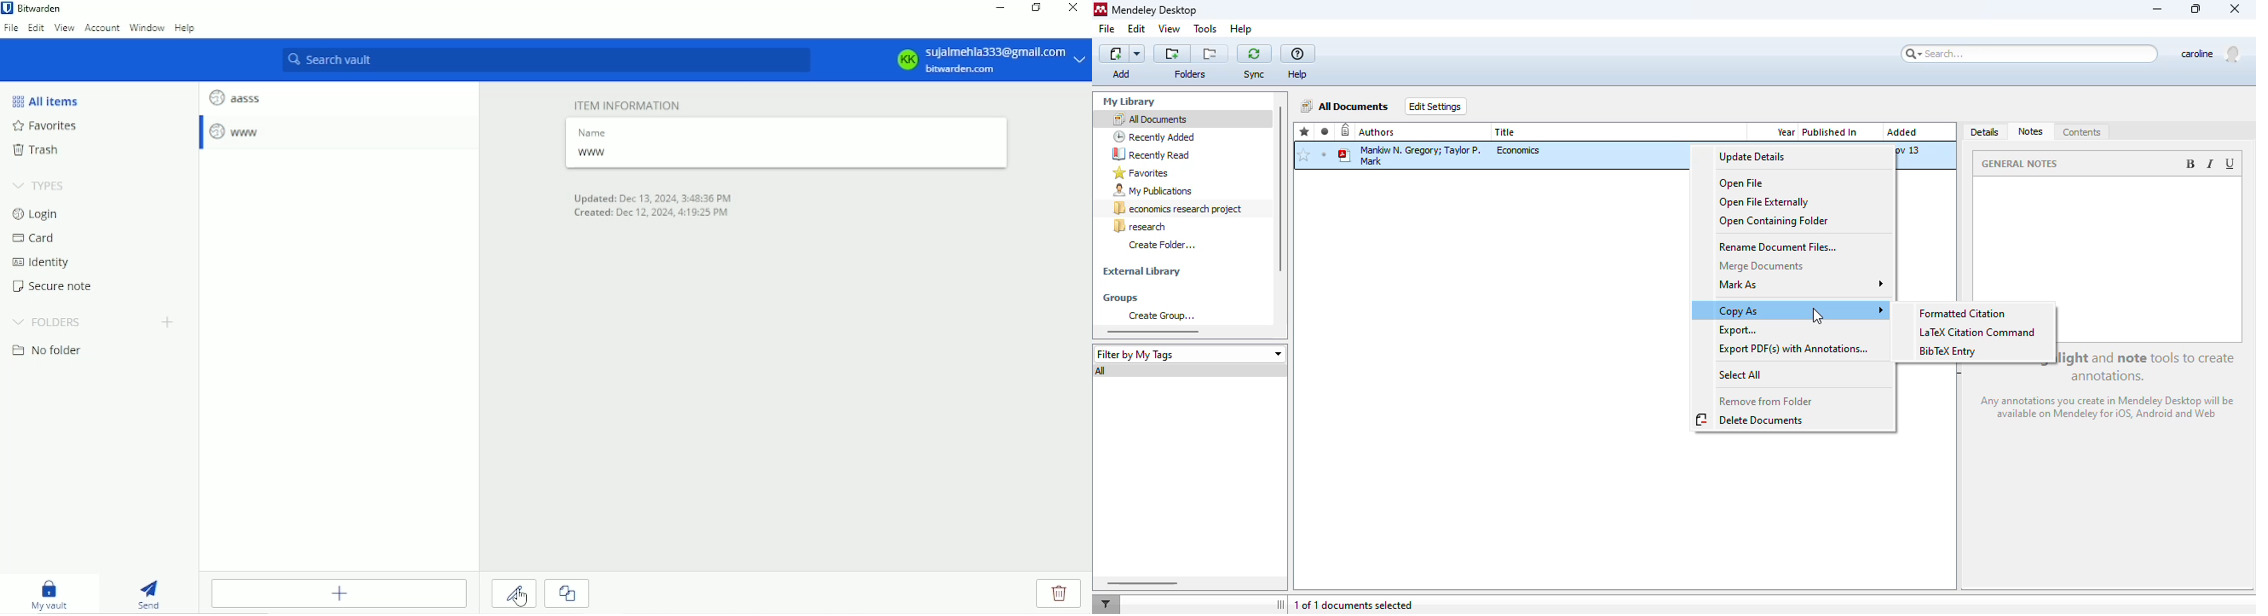  I want to click on my library, so click(1131, 101).